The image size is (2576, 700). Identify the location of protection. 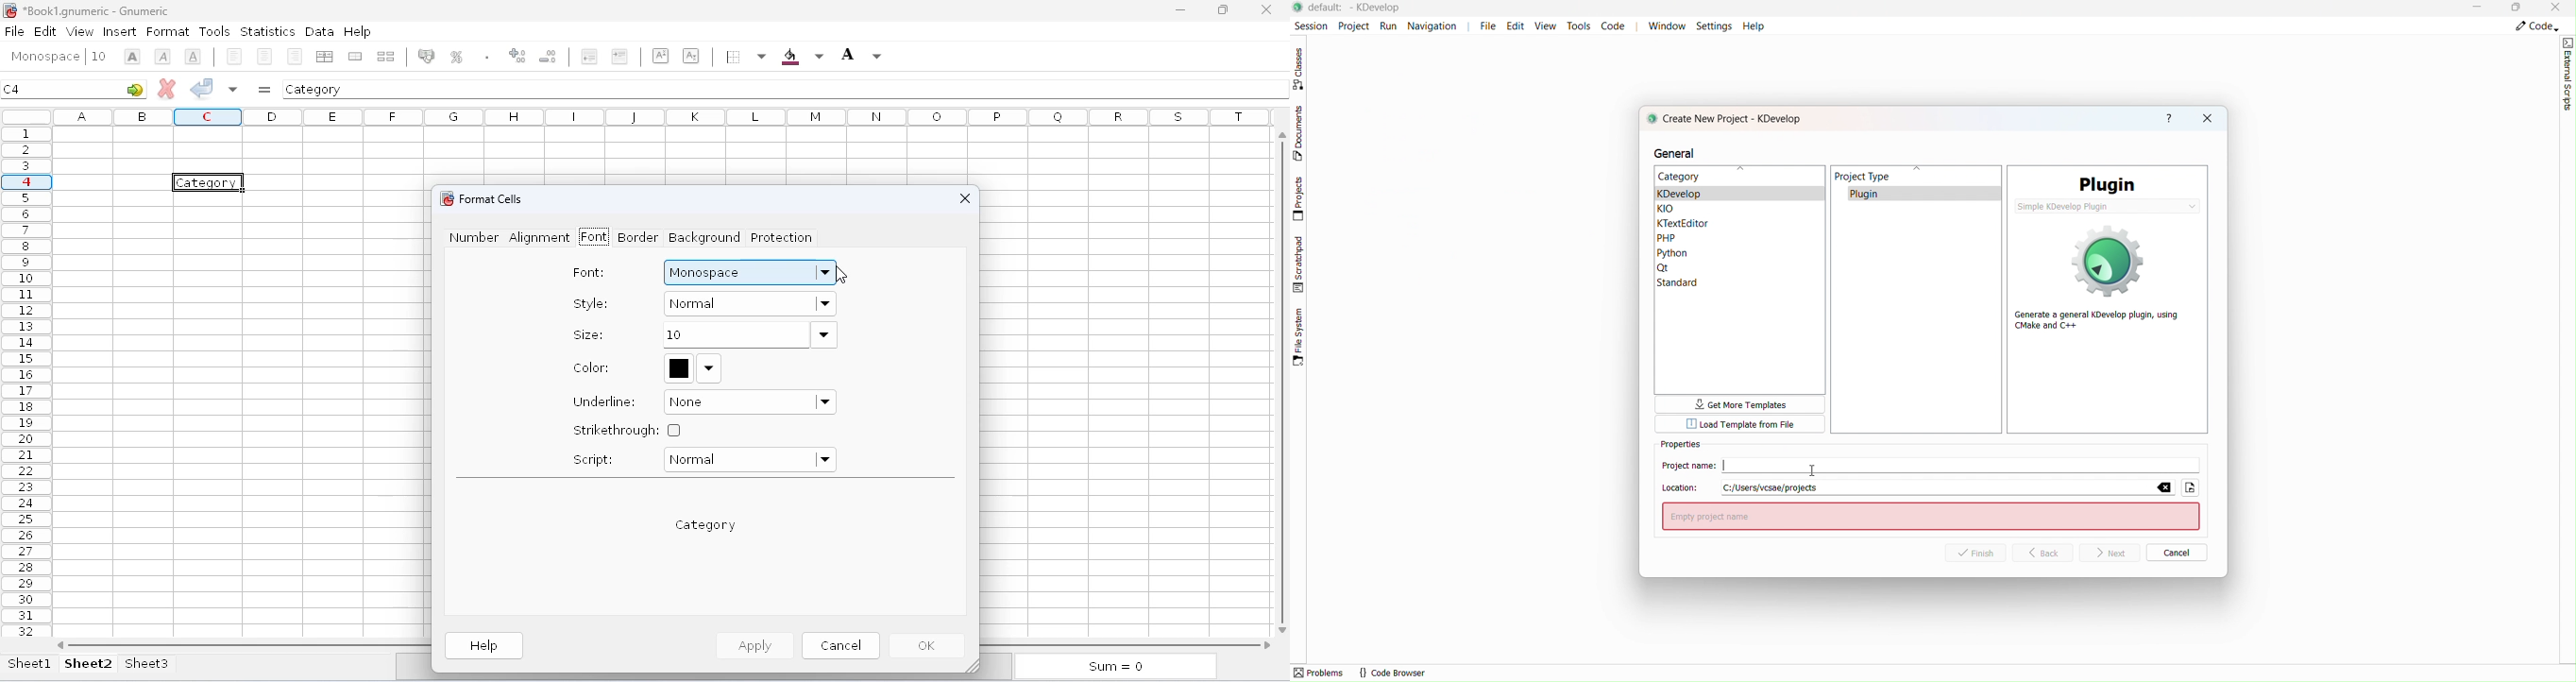
(780, 238).